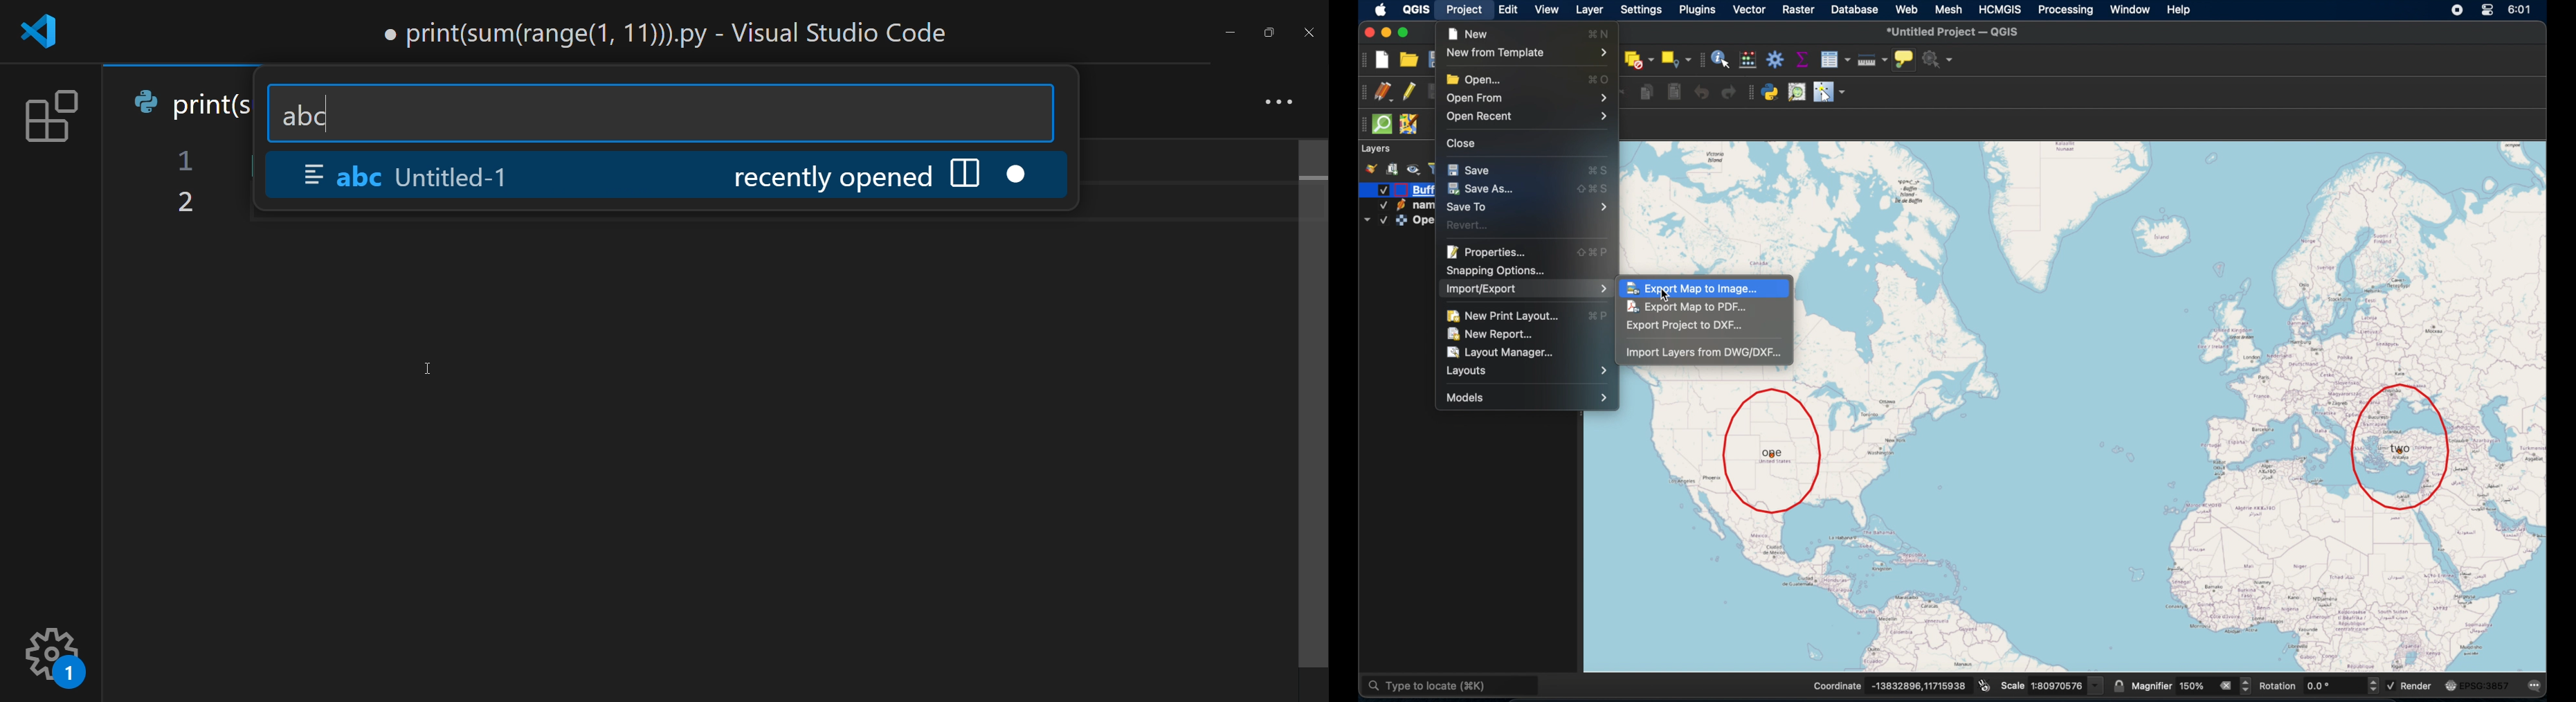  I want to click on *untitled project - QGIS, so click(1956, 32).